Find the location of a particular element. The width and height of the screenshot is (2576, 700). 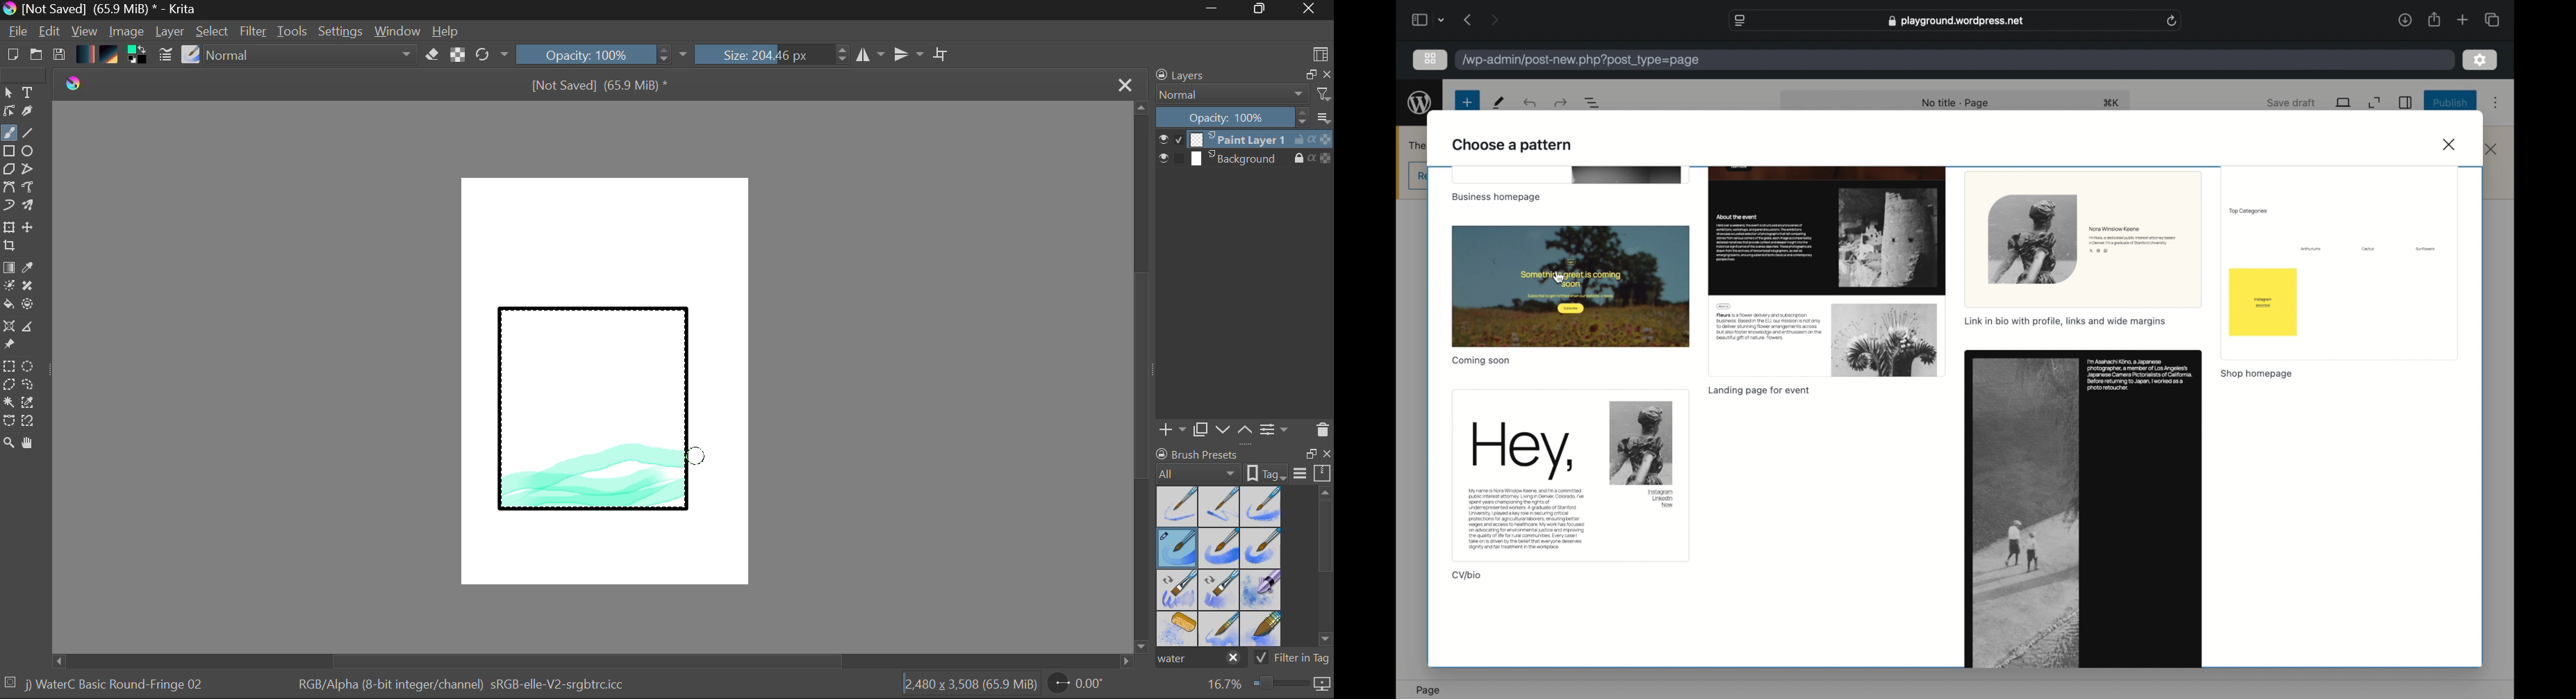

Pattern is located at coordinates (111, 56).